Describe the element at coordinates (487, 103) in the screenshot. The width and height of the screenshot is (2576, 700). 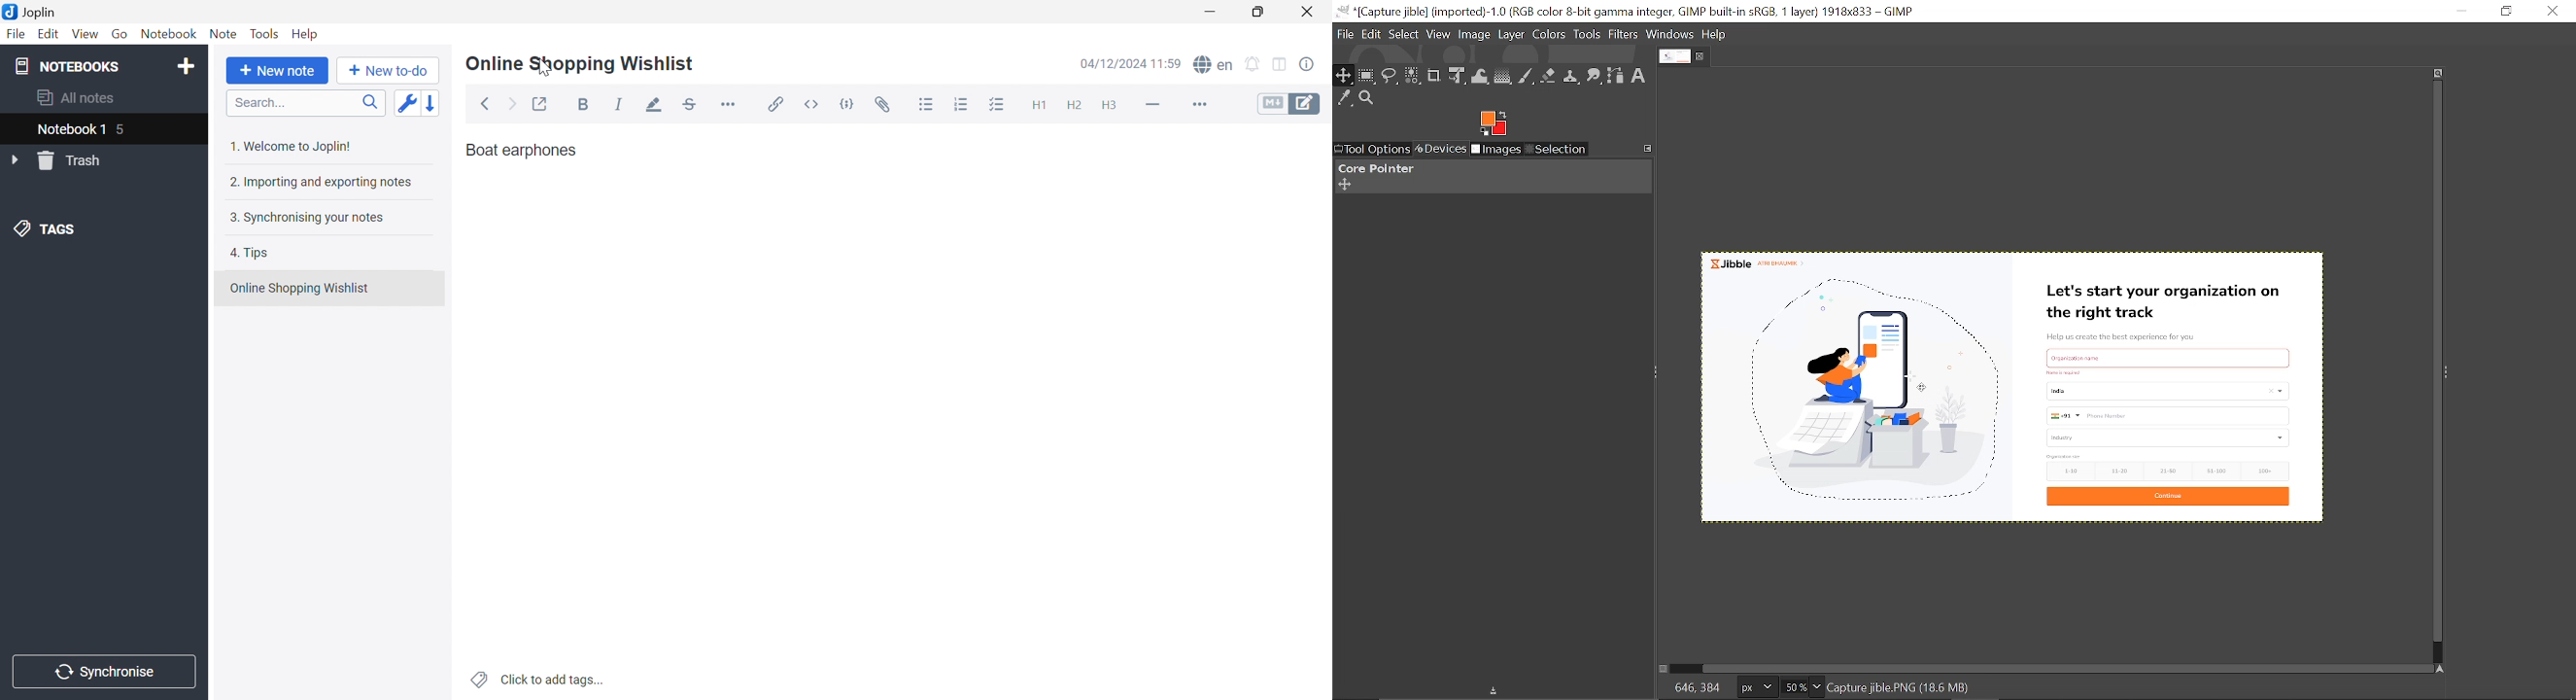
I see `Back` at that location.